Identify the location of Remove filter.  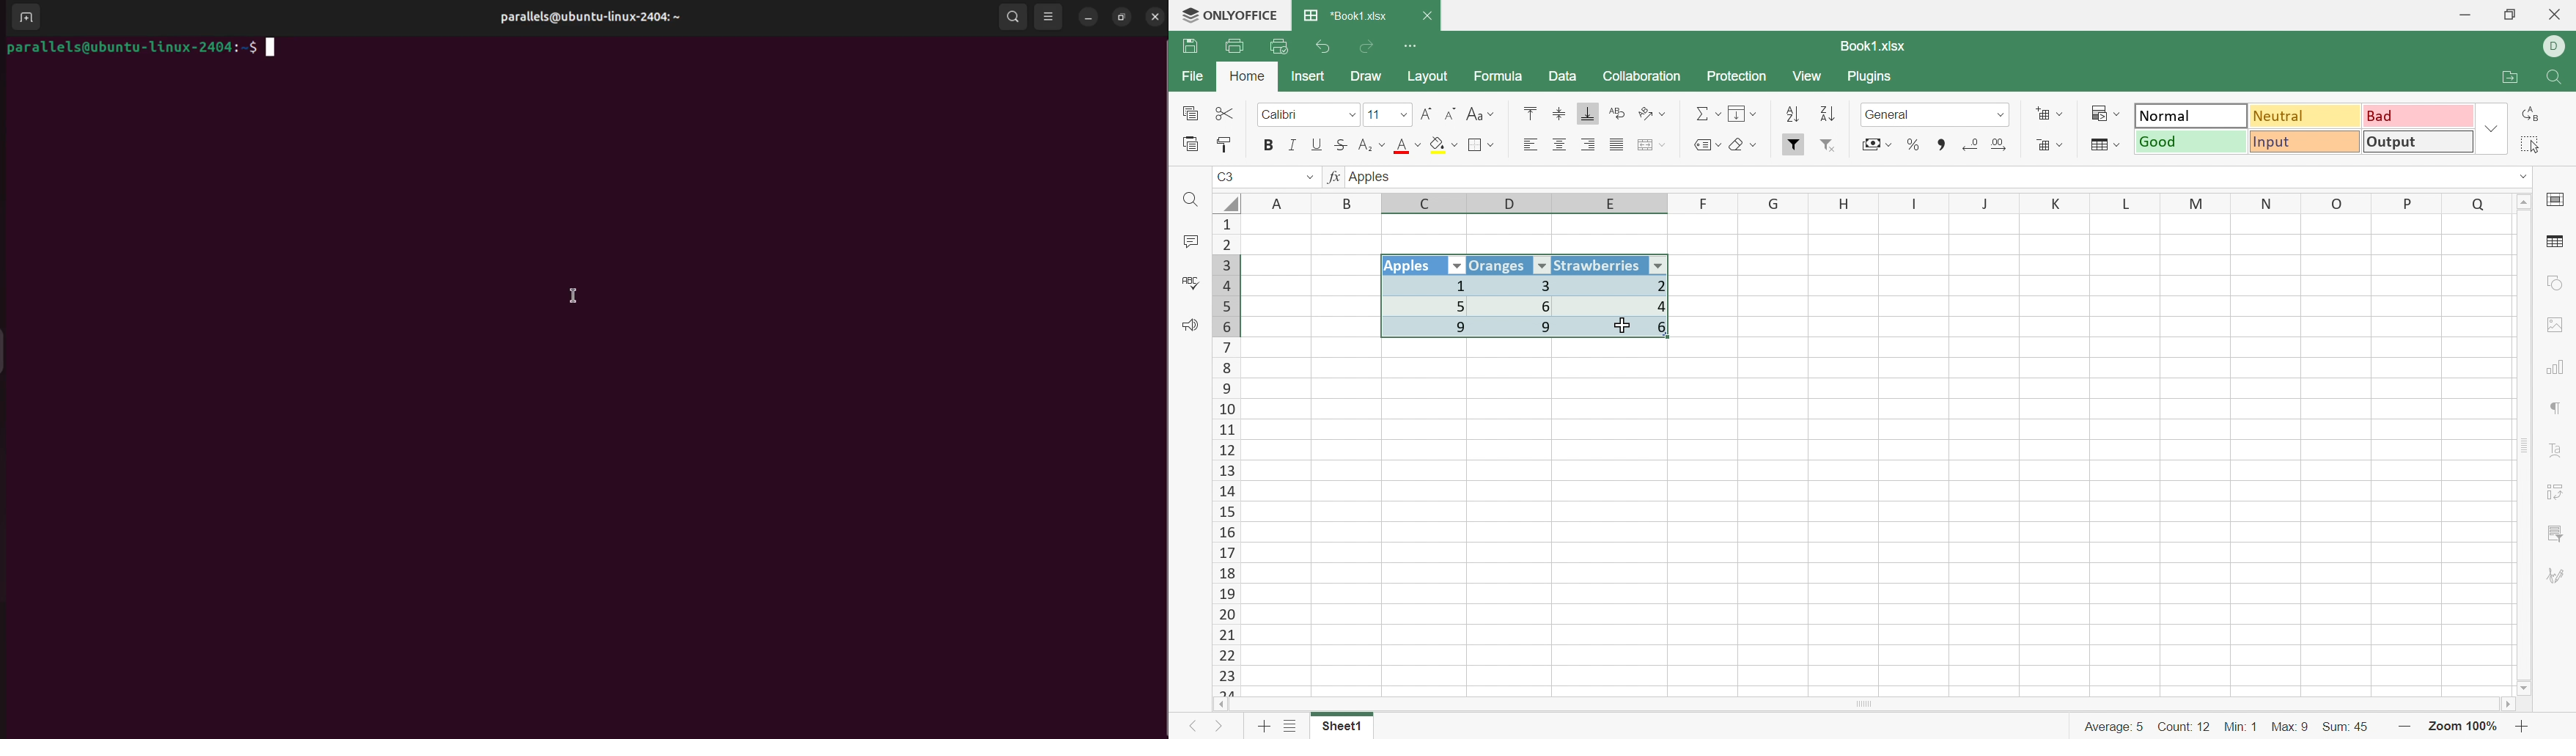
(1834, 147).